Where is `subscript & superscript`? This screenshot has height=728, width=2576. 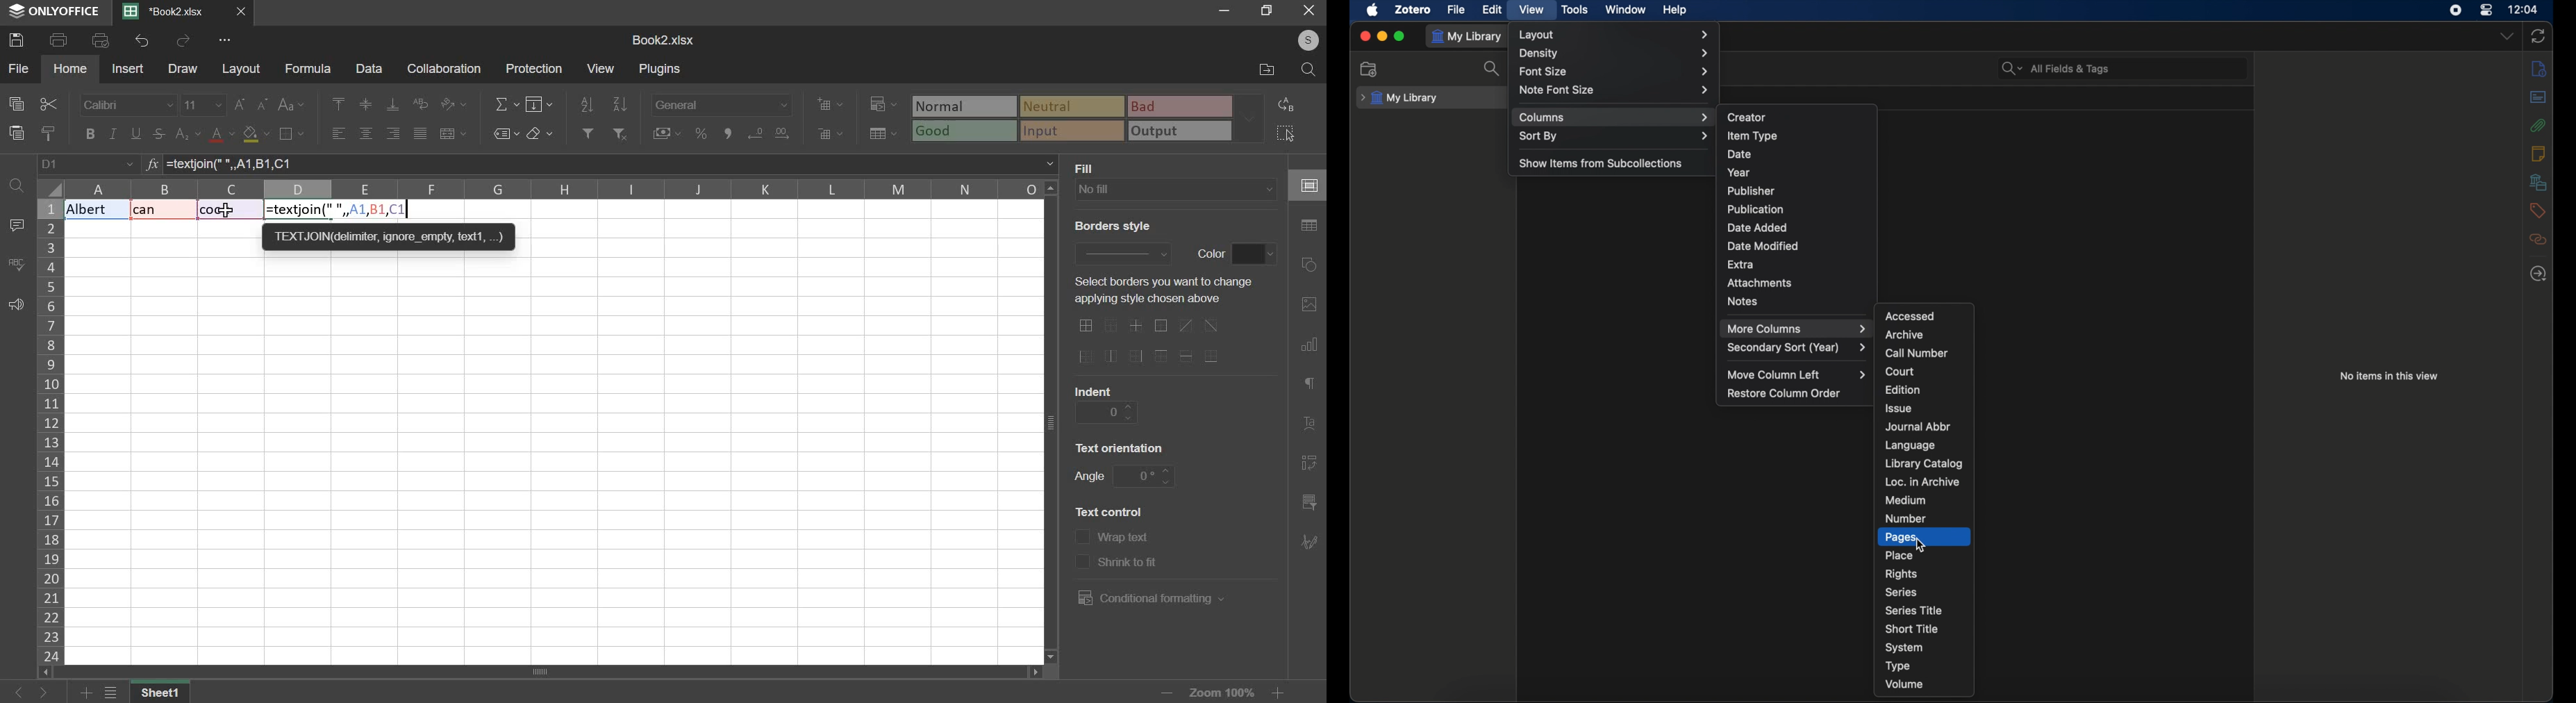 subscript & superscript is located at coordinates (188, 133).